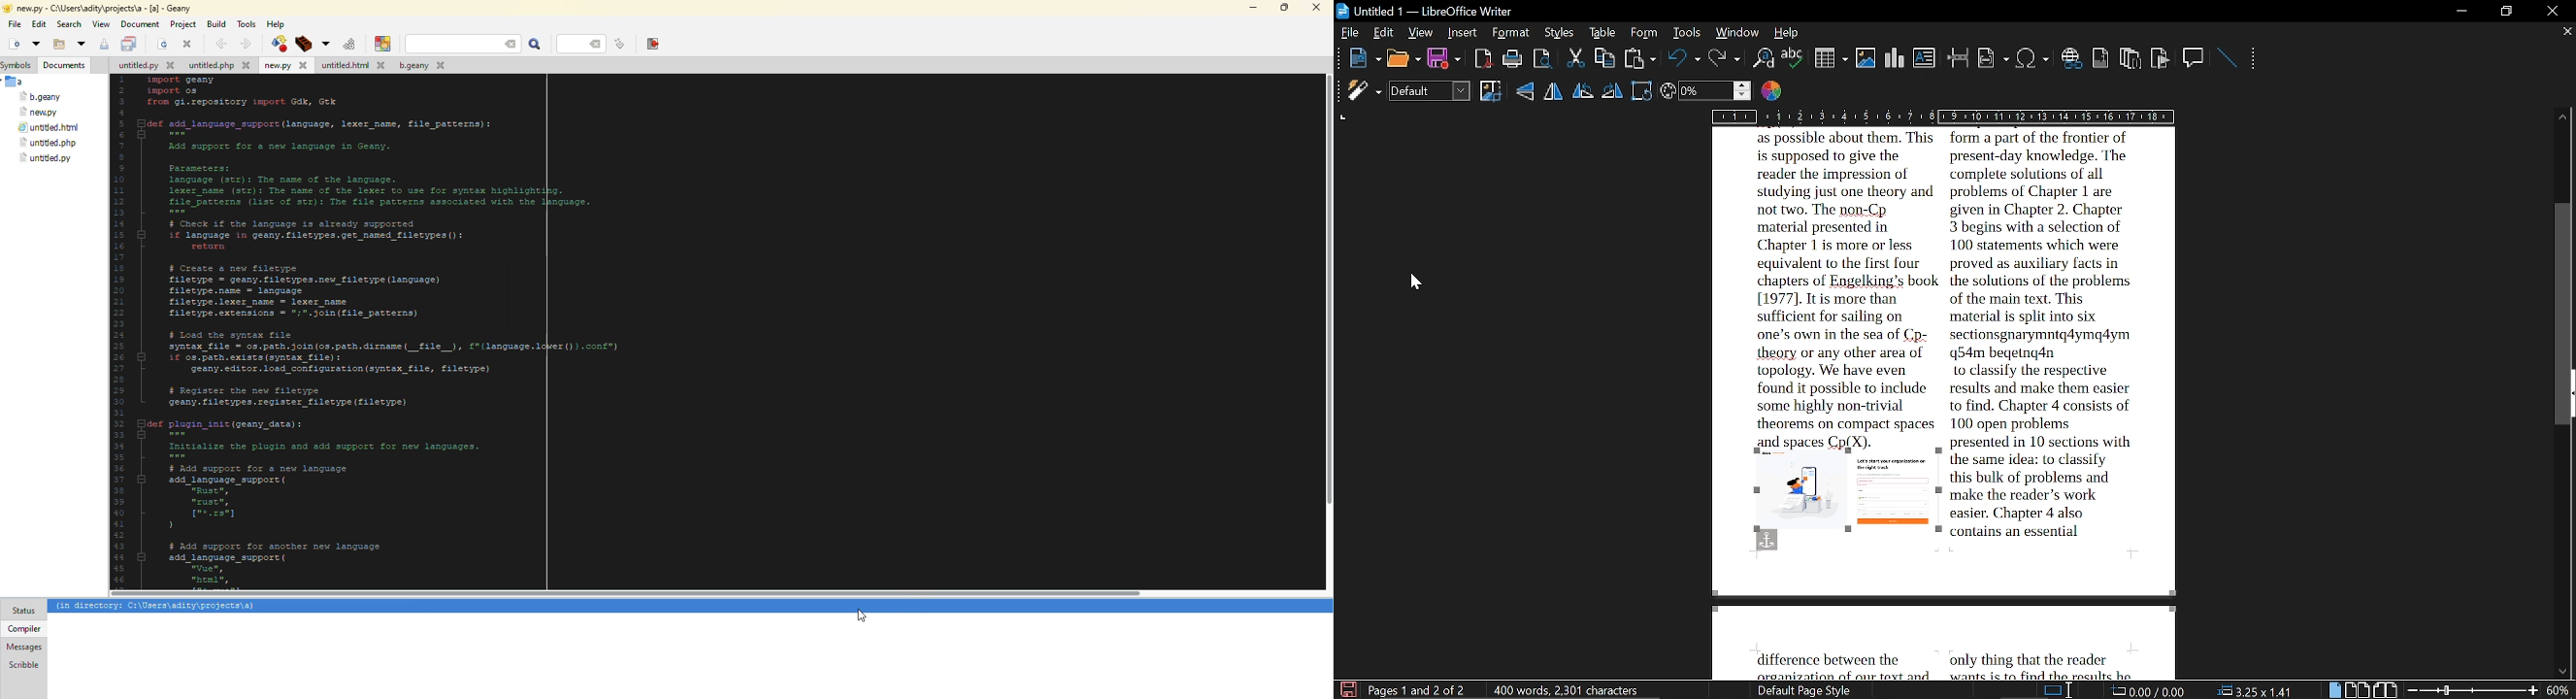 The image size is (2576, 700). Describe the element at coordinates (45, 158) in the screenshot. I see `file` at that location.